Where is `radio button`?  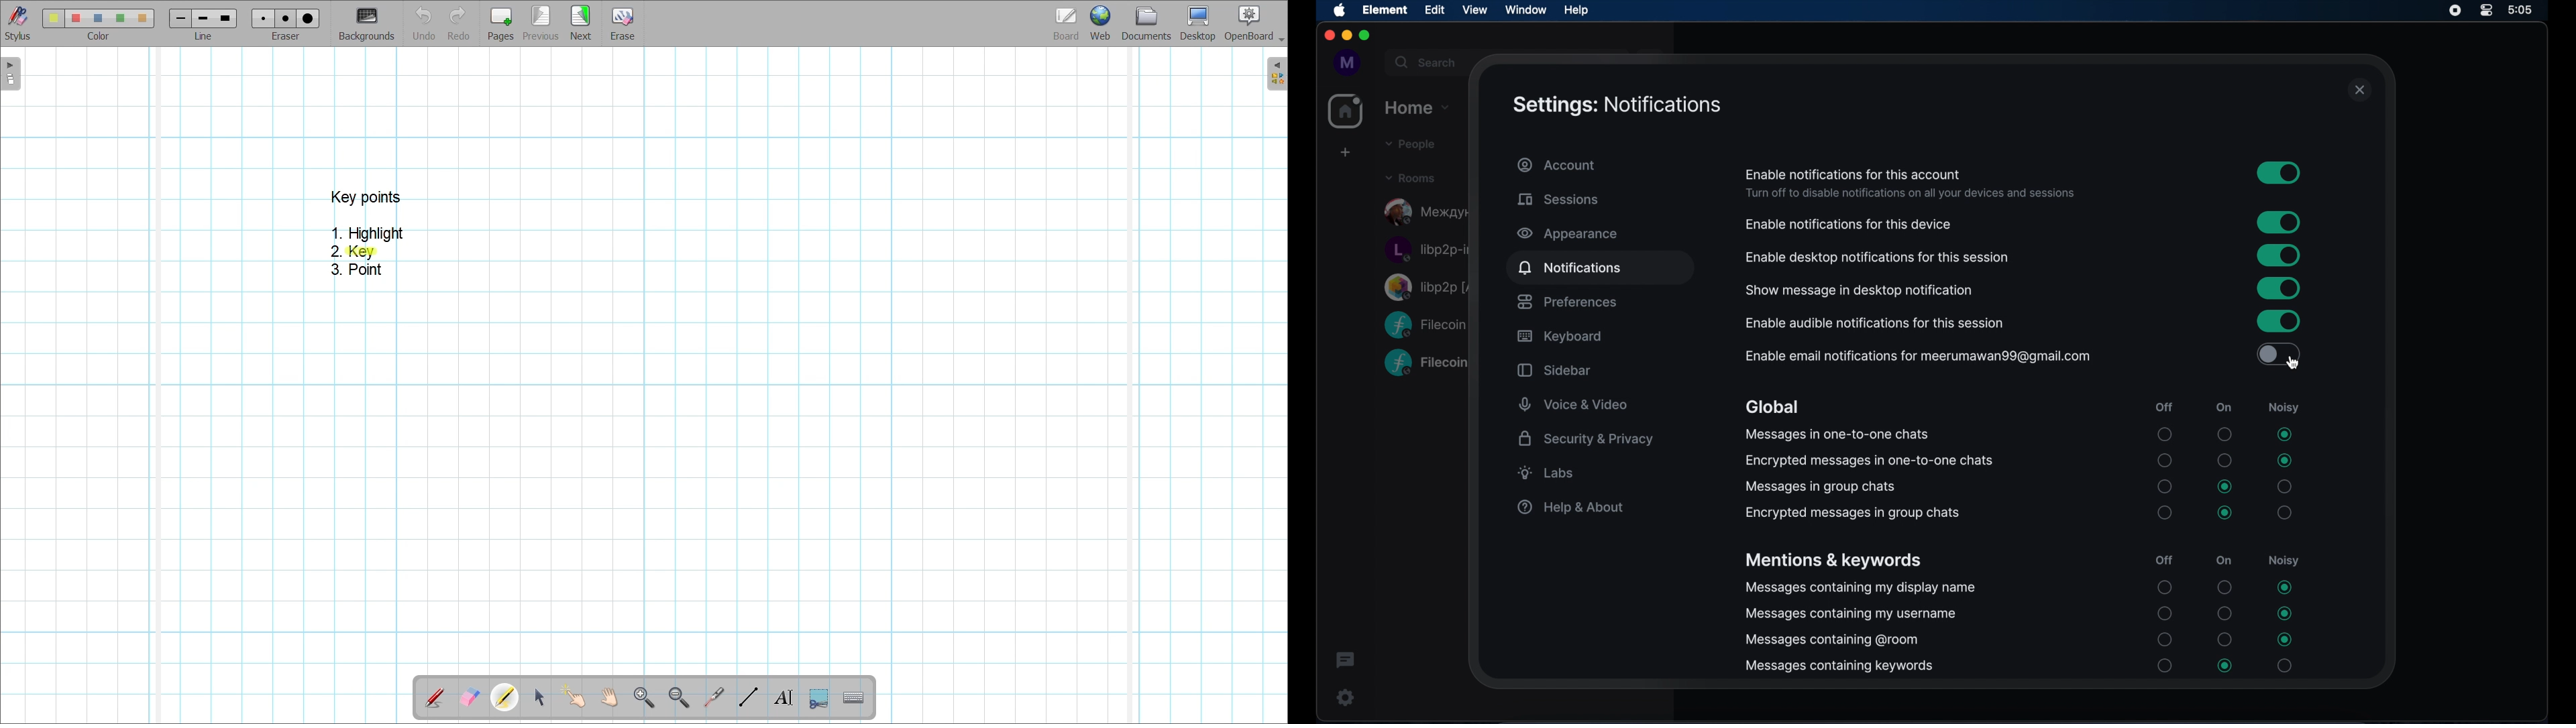 radio button is located at coordinates (2165, 587).